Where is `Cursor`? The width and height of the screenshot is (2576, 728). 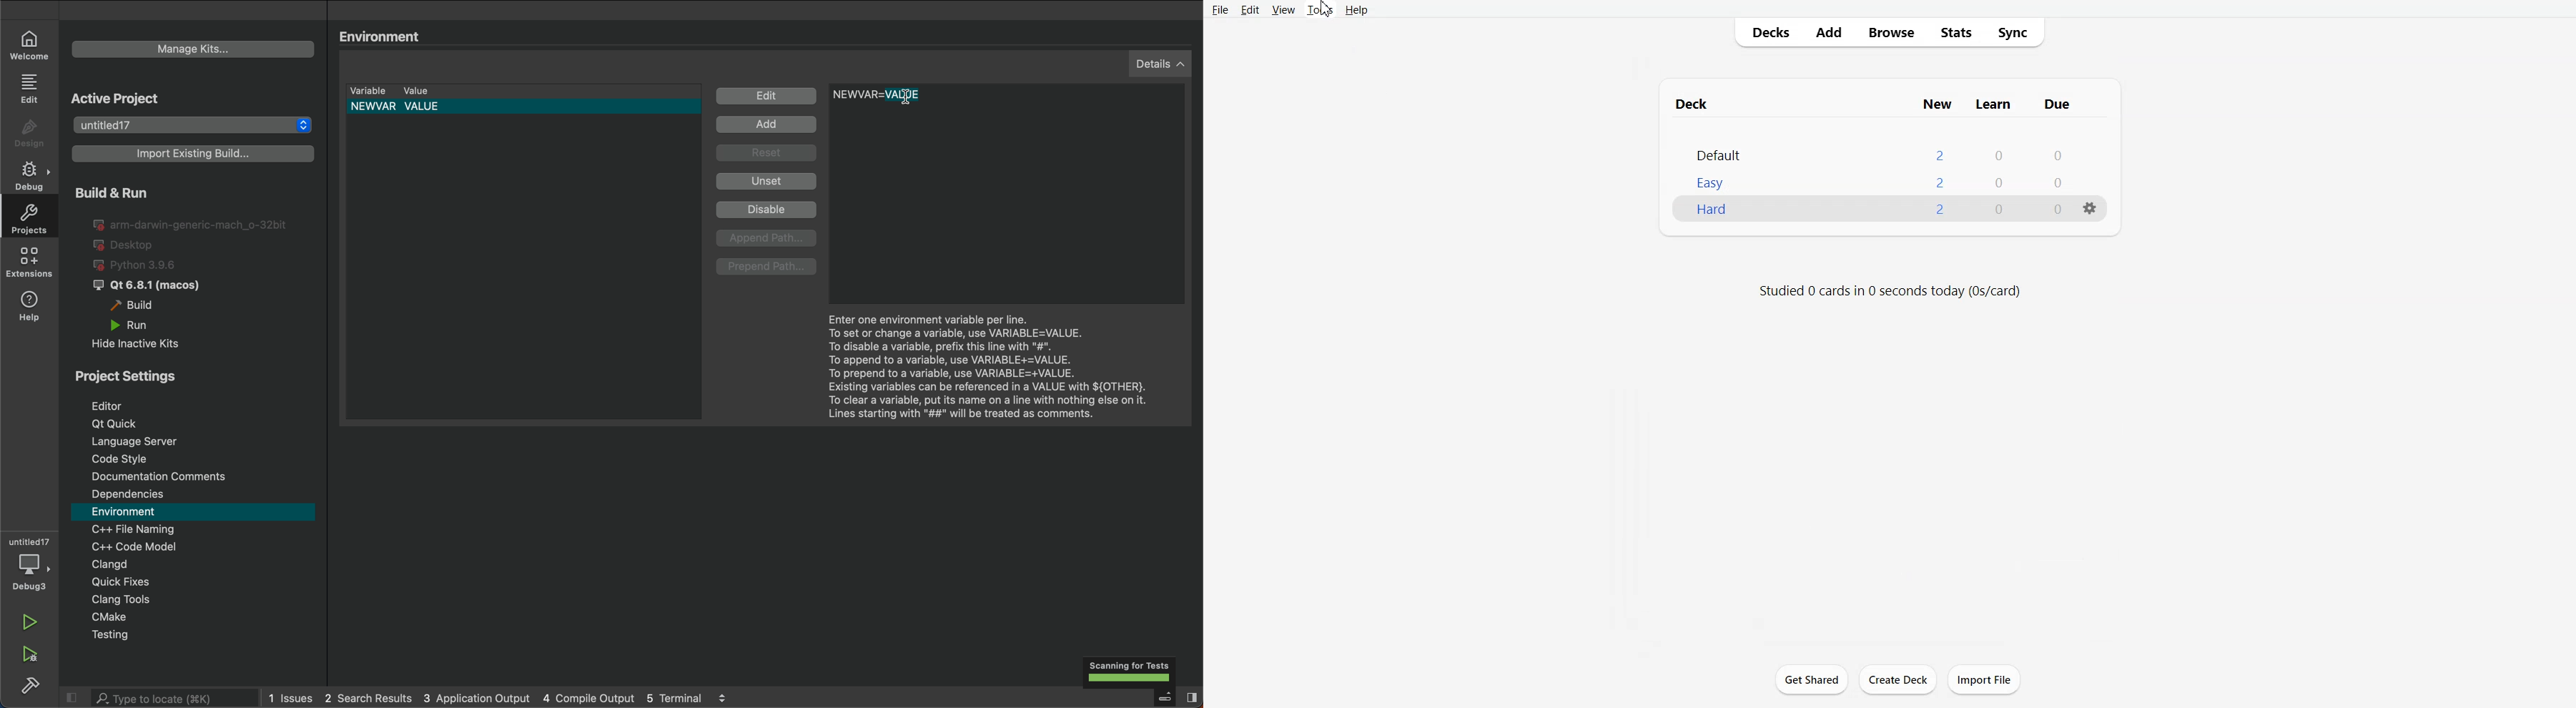 Cursor is located at coordinates (904, 98).